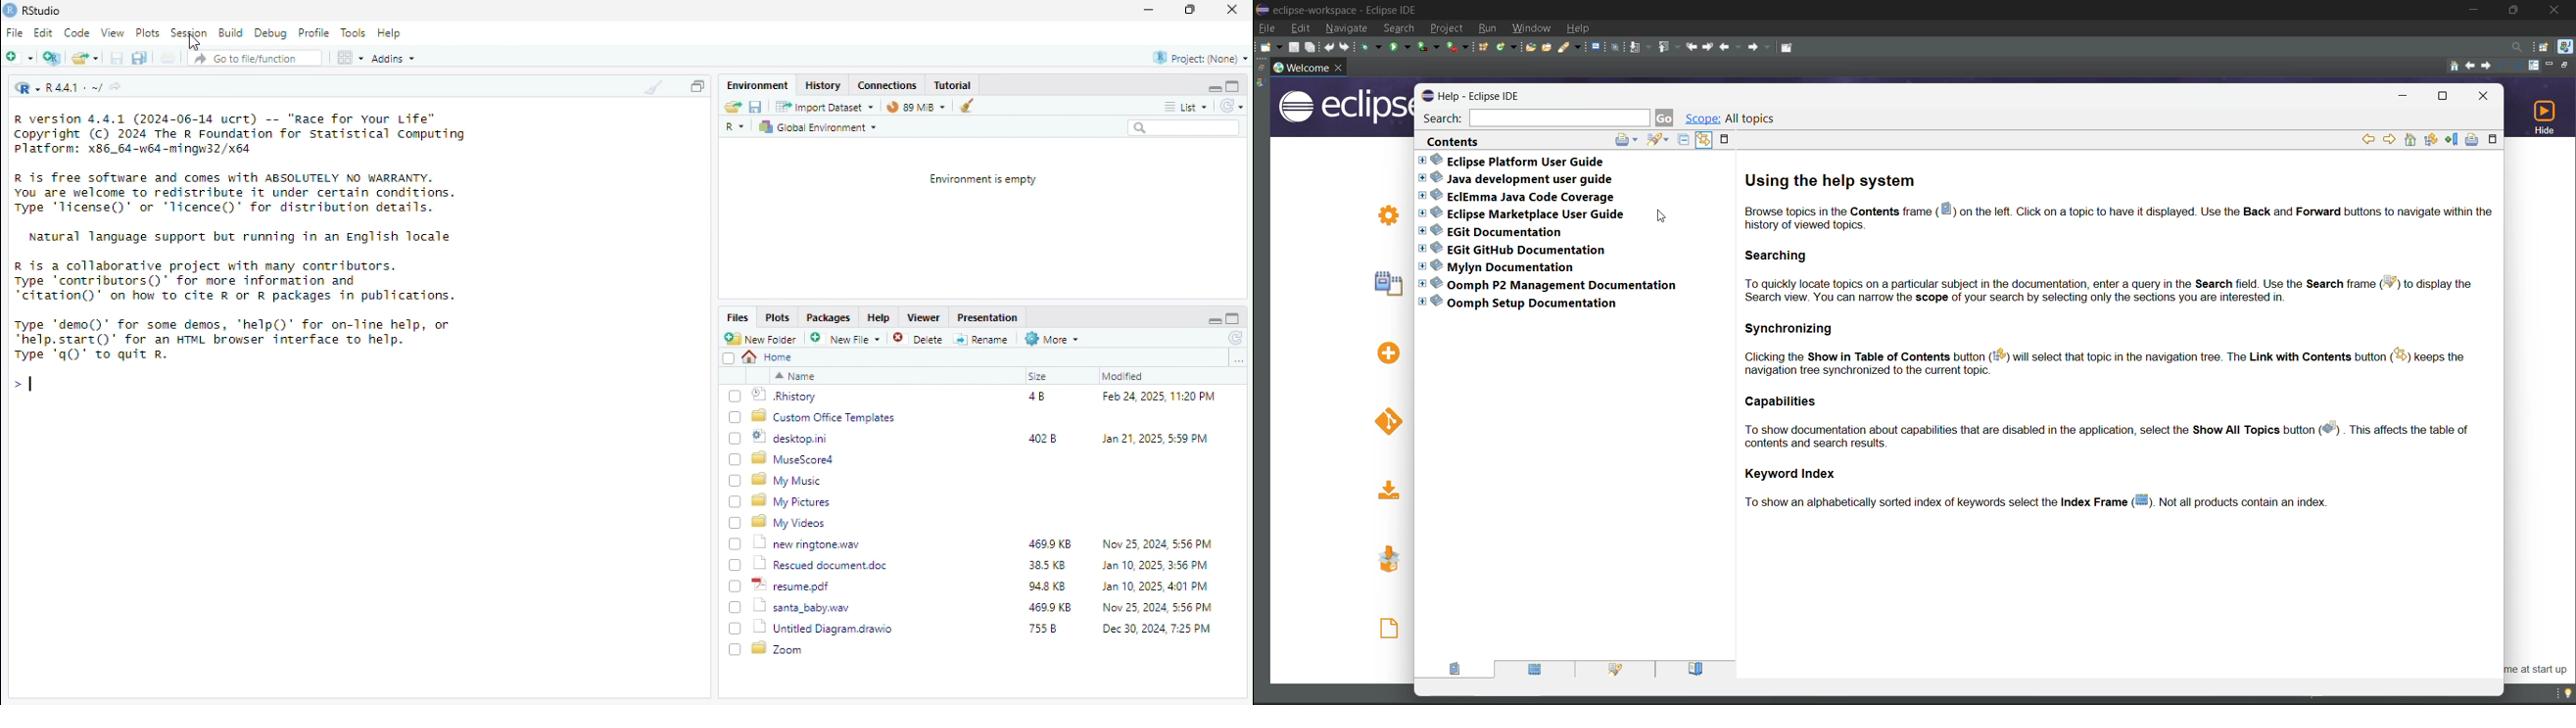  What do you see at coordinates (1123, 376) in the screenshot?
I see `Modified ` at bounding box center [1123, 376].